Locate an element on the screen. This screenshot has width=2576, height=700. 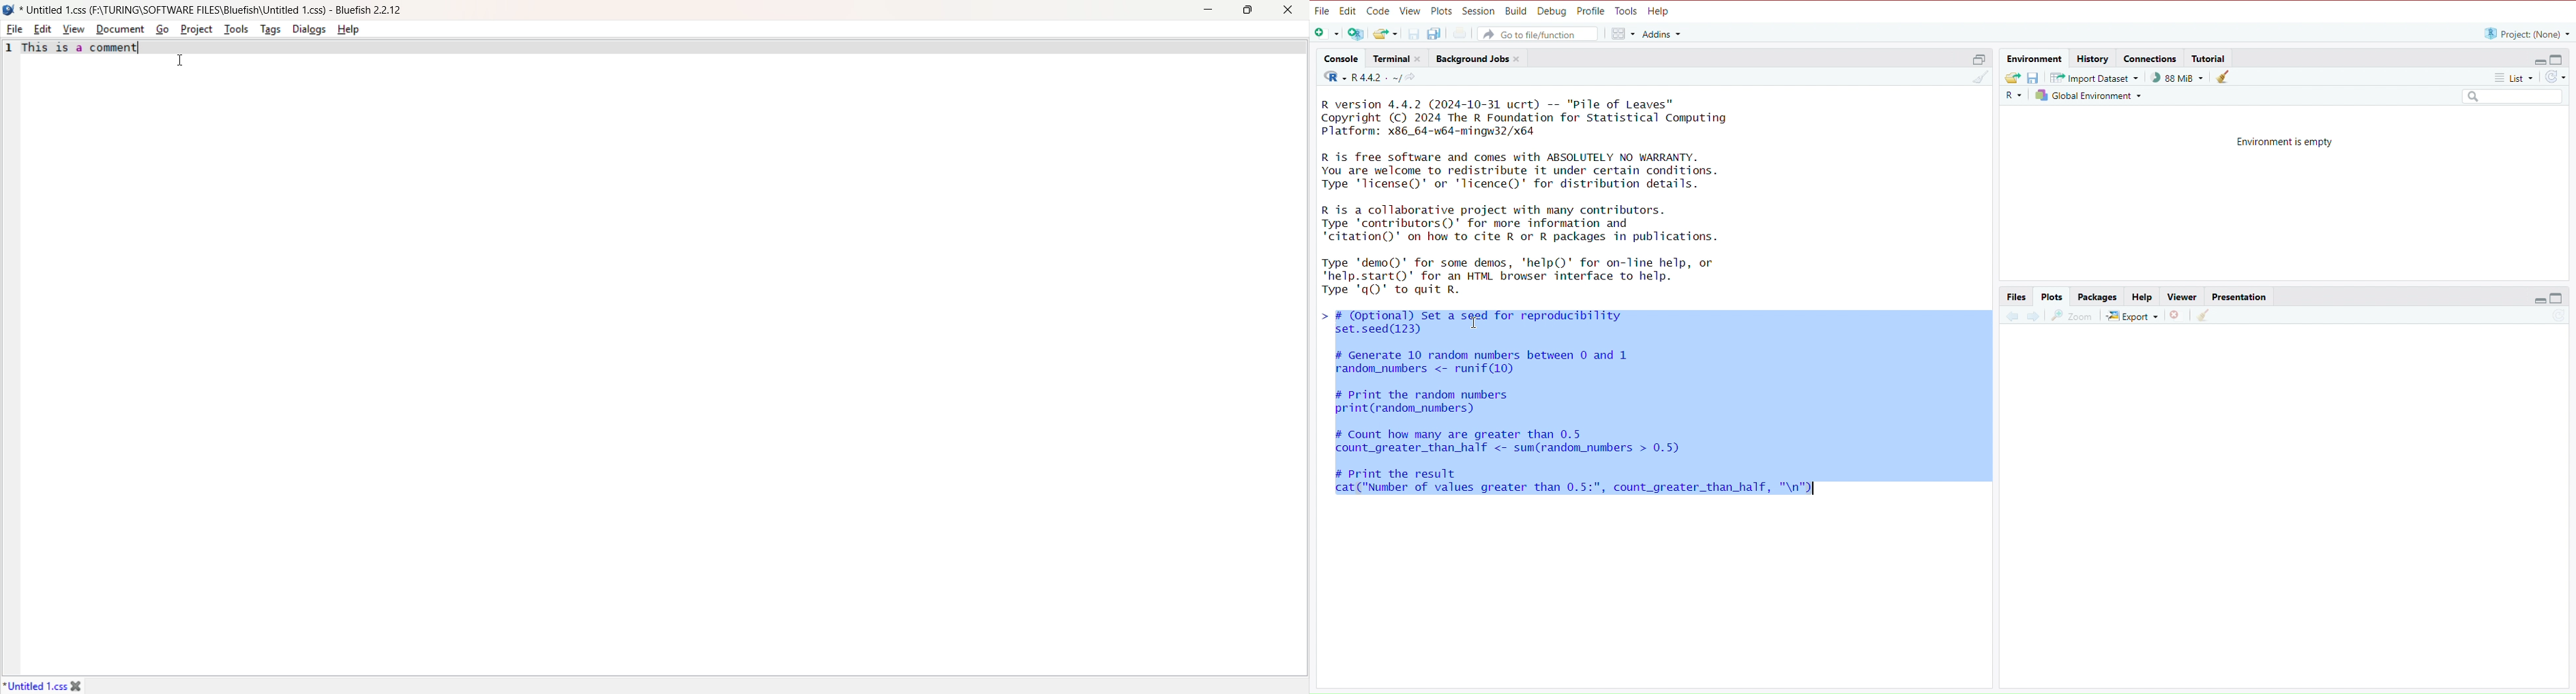
Connections is located at coordinates (2150, 57).